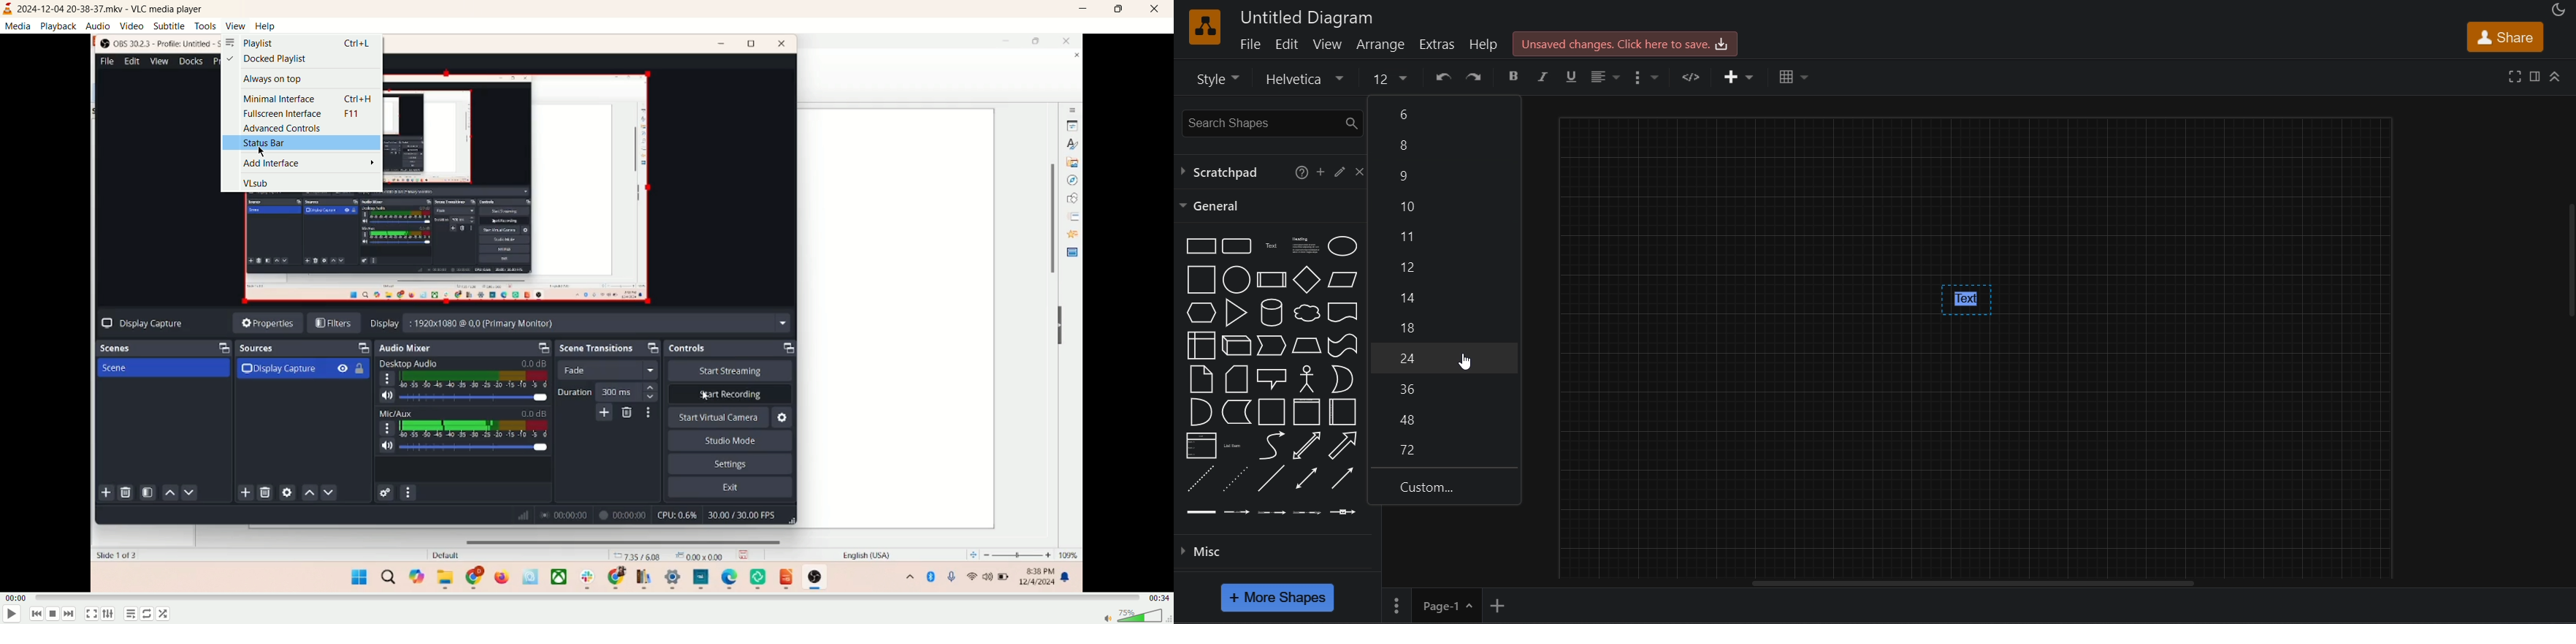  What do you see at coordinates (59, 26) in the screenshot?
I see `playback` at bounding box center [59, 26].